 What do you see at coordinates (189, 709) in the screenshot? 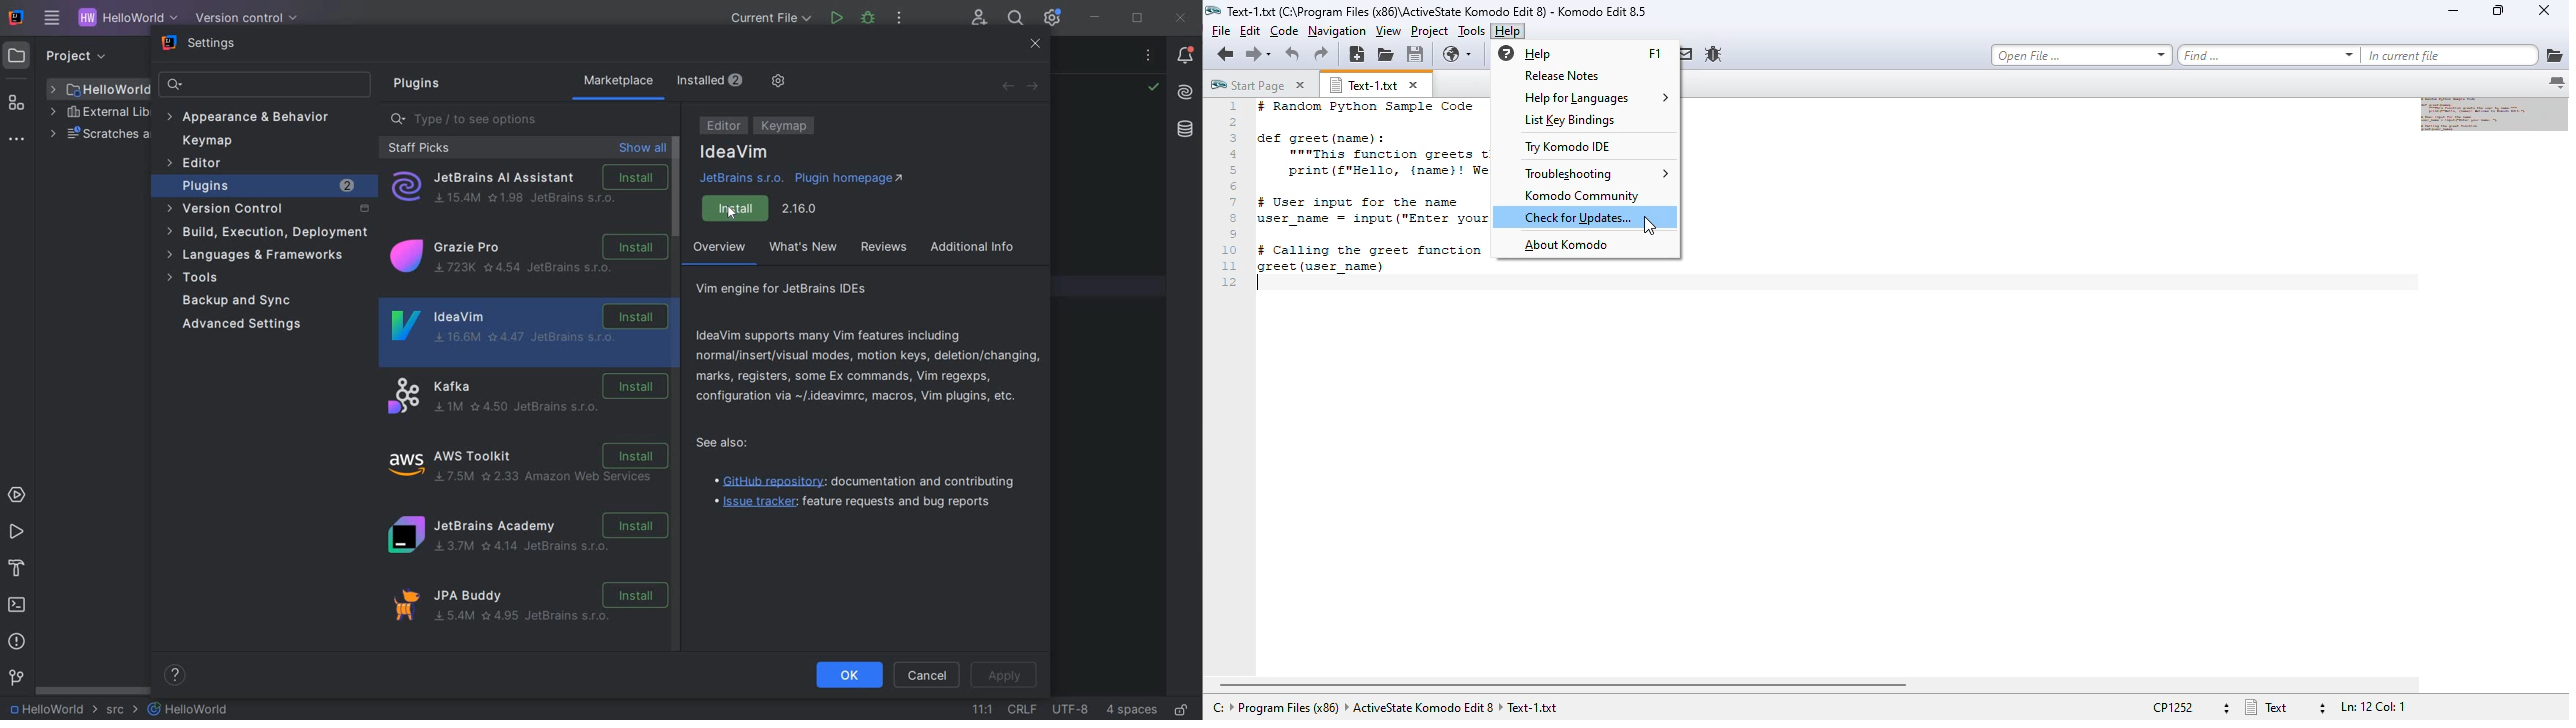
I see `FILE NAME` at bounding box center [189, 709].